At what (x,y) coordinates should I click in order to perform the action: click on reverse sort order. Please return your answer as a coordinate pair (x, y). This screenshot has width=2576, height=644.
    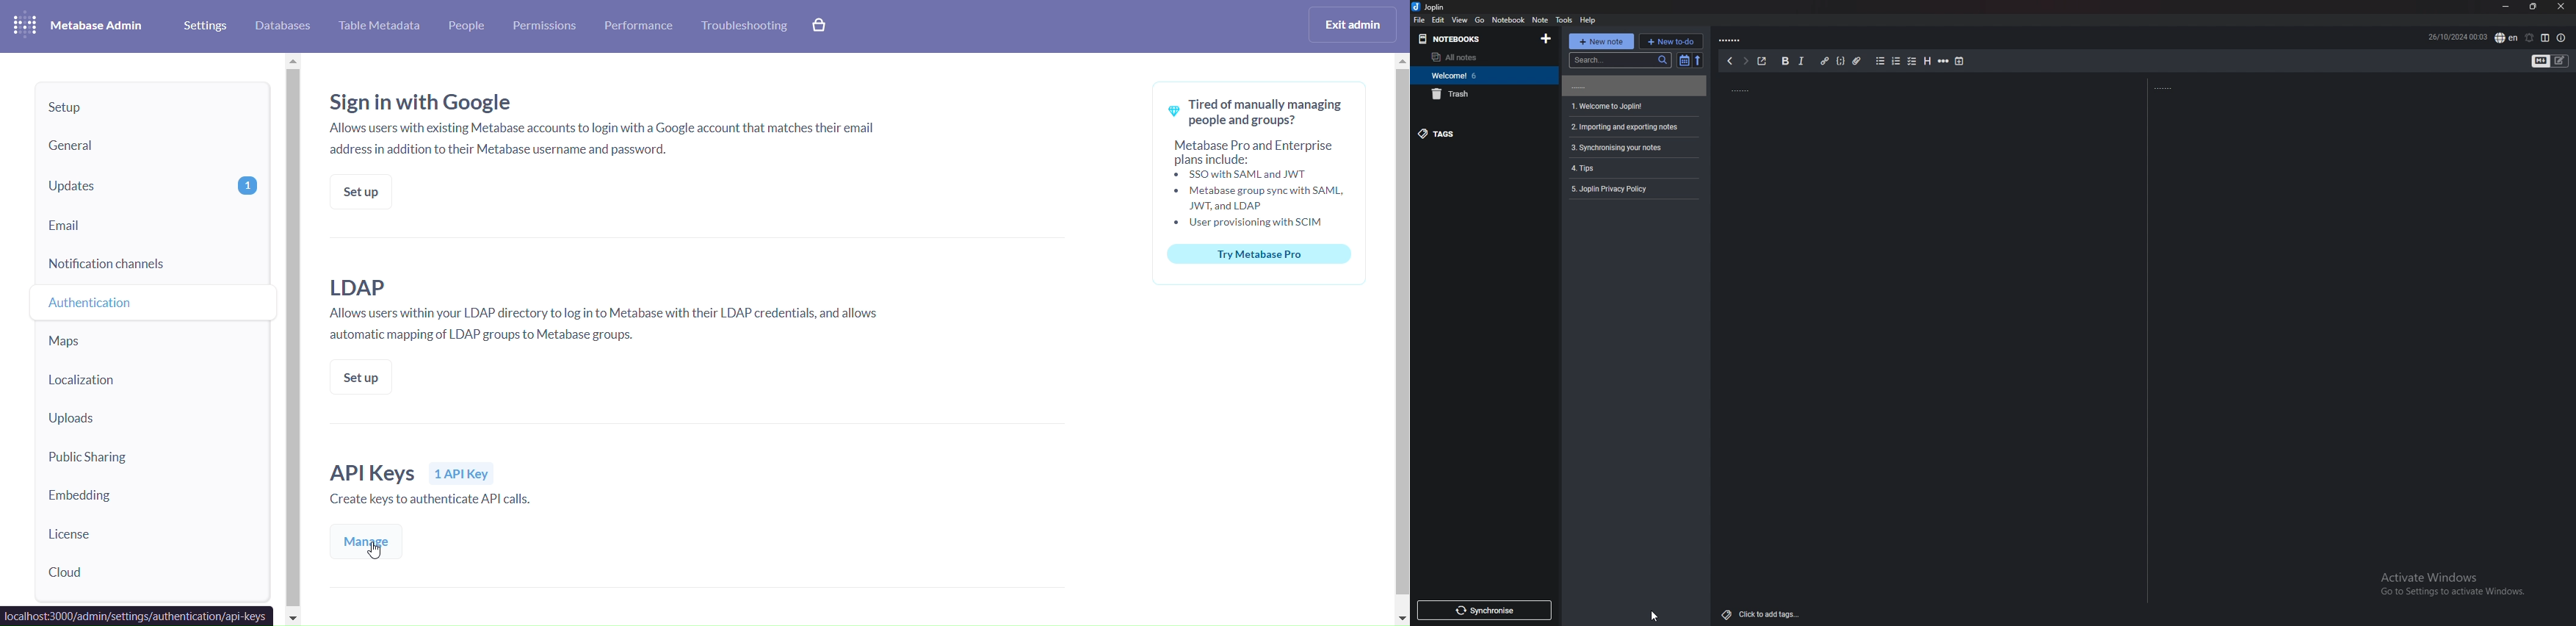
    Looking at the image, I should click on (1700, 61).